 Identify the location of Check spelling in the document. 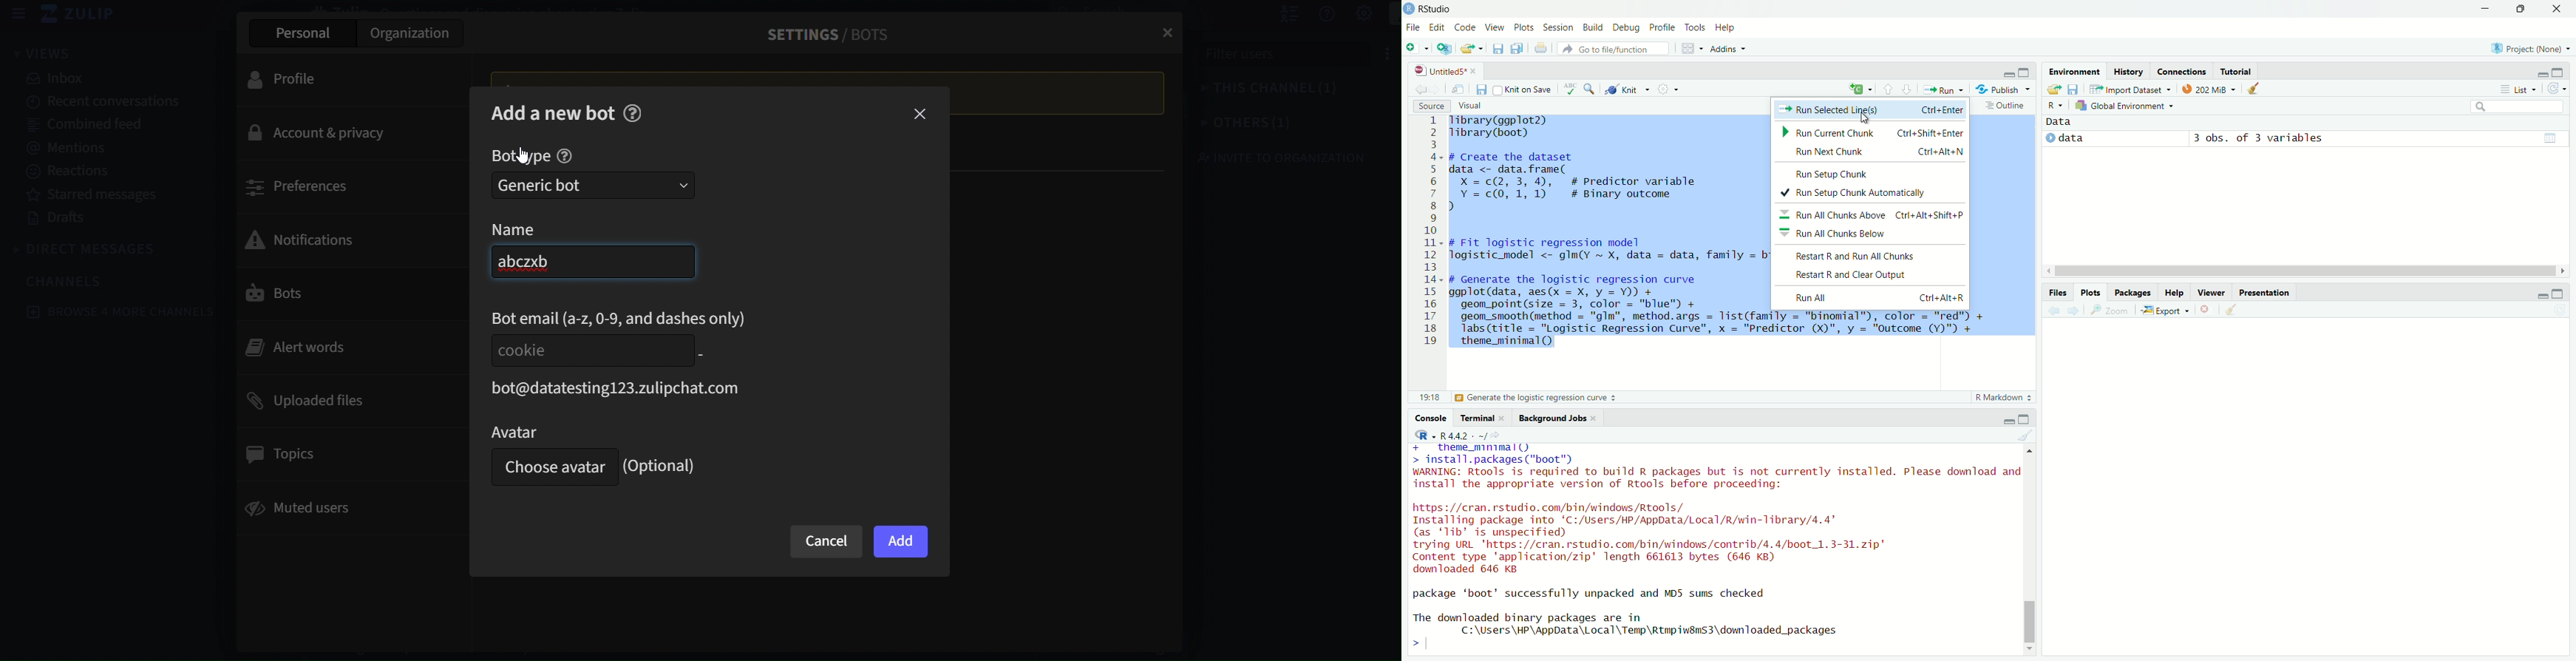
(1570, 89).